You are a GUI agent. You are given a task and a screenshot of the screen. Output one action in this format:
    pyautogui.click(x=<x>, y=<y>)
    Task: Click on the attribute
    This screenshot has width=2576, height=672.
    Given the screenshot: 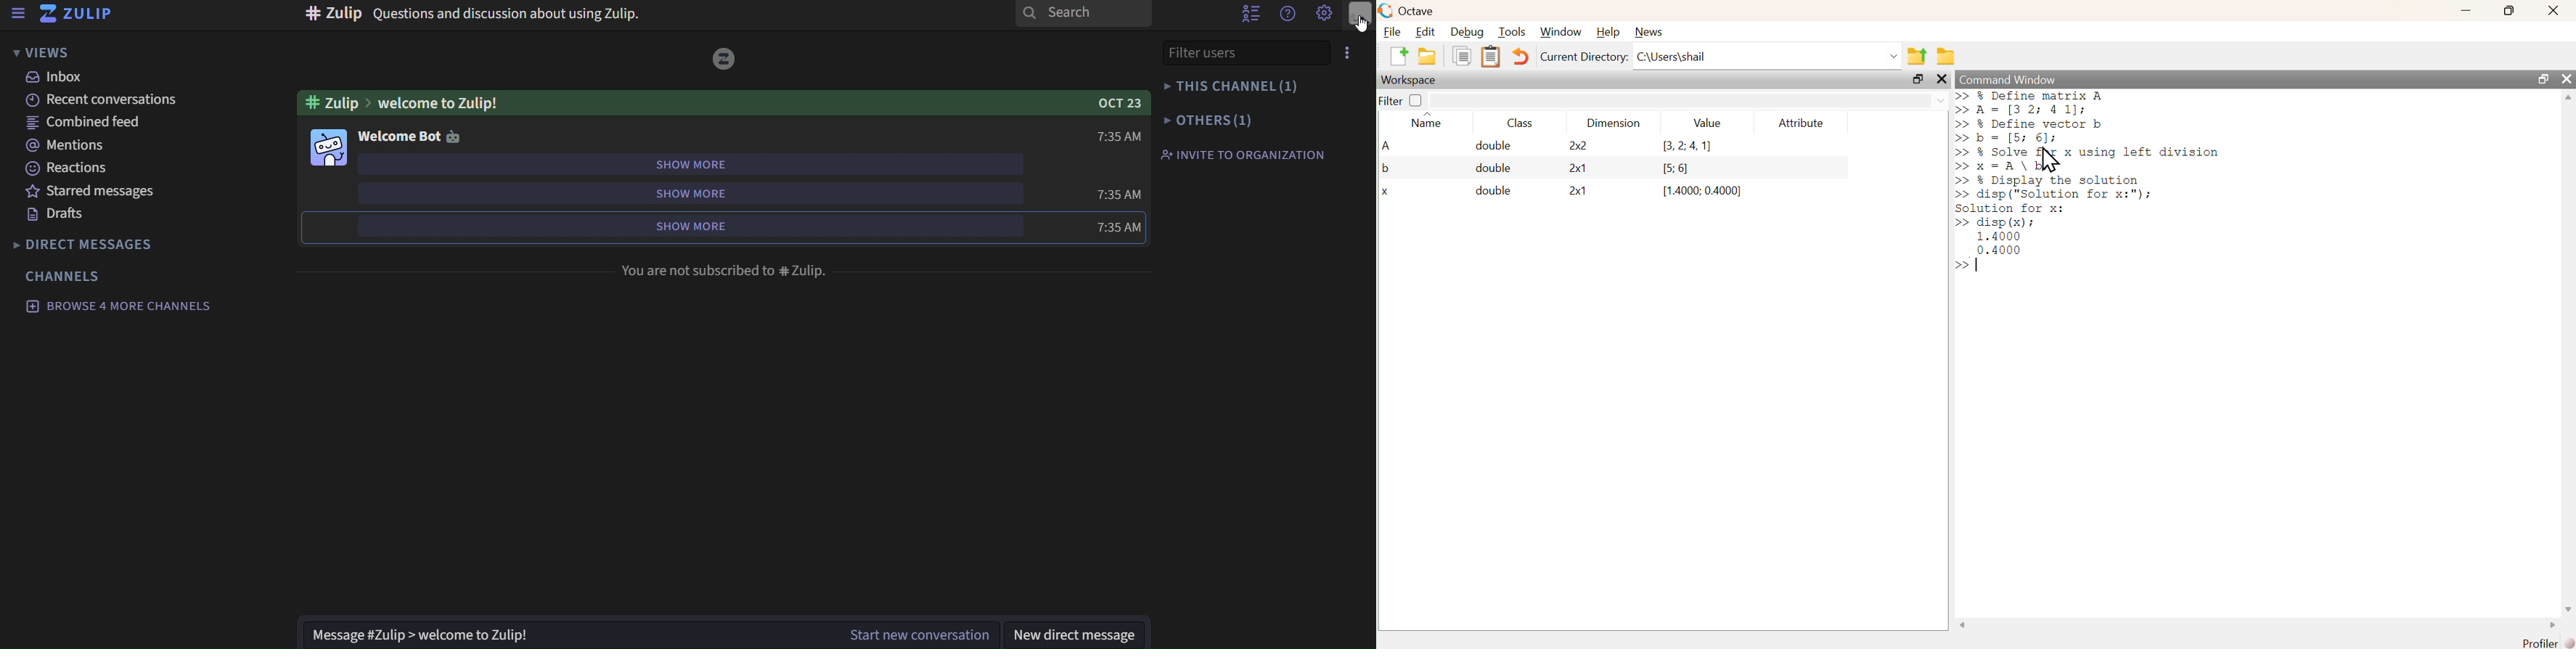 What is the action you would take?
    pyautogui.click(x=1799, y=123)
    